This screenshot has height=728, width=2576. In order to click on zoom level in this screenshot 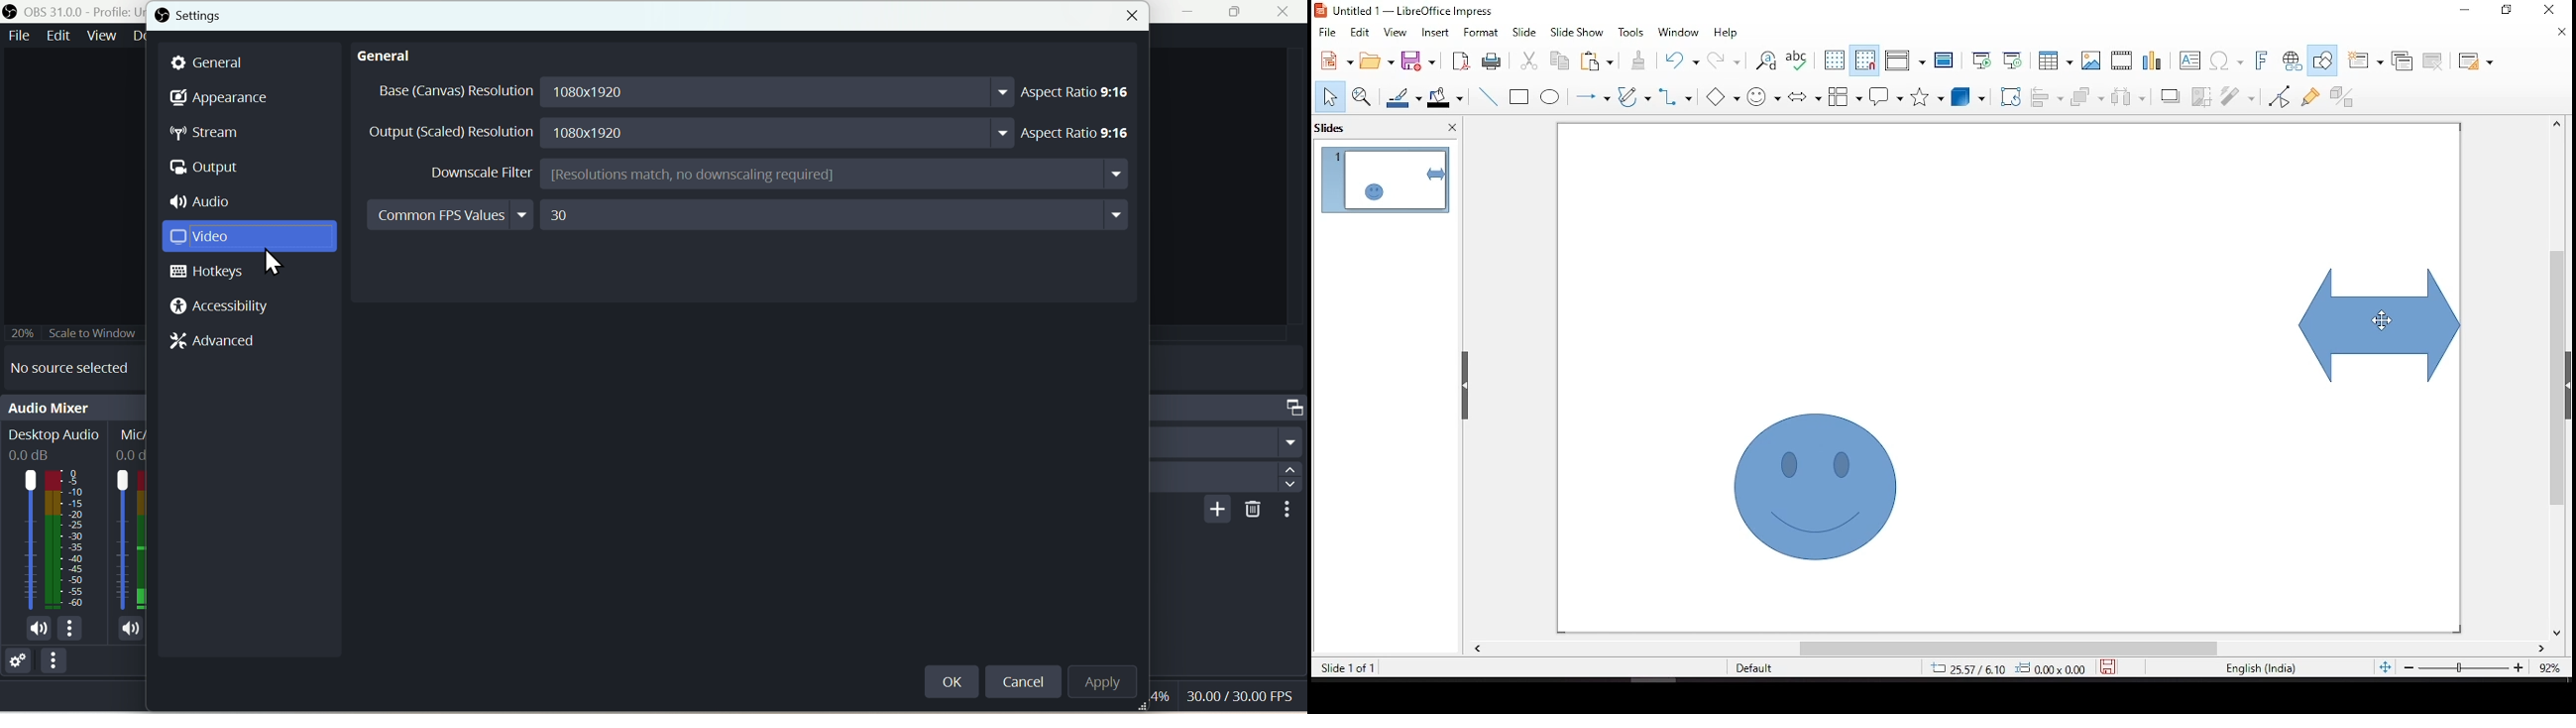, I will do `click(2551, 672)`.